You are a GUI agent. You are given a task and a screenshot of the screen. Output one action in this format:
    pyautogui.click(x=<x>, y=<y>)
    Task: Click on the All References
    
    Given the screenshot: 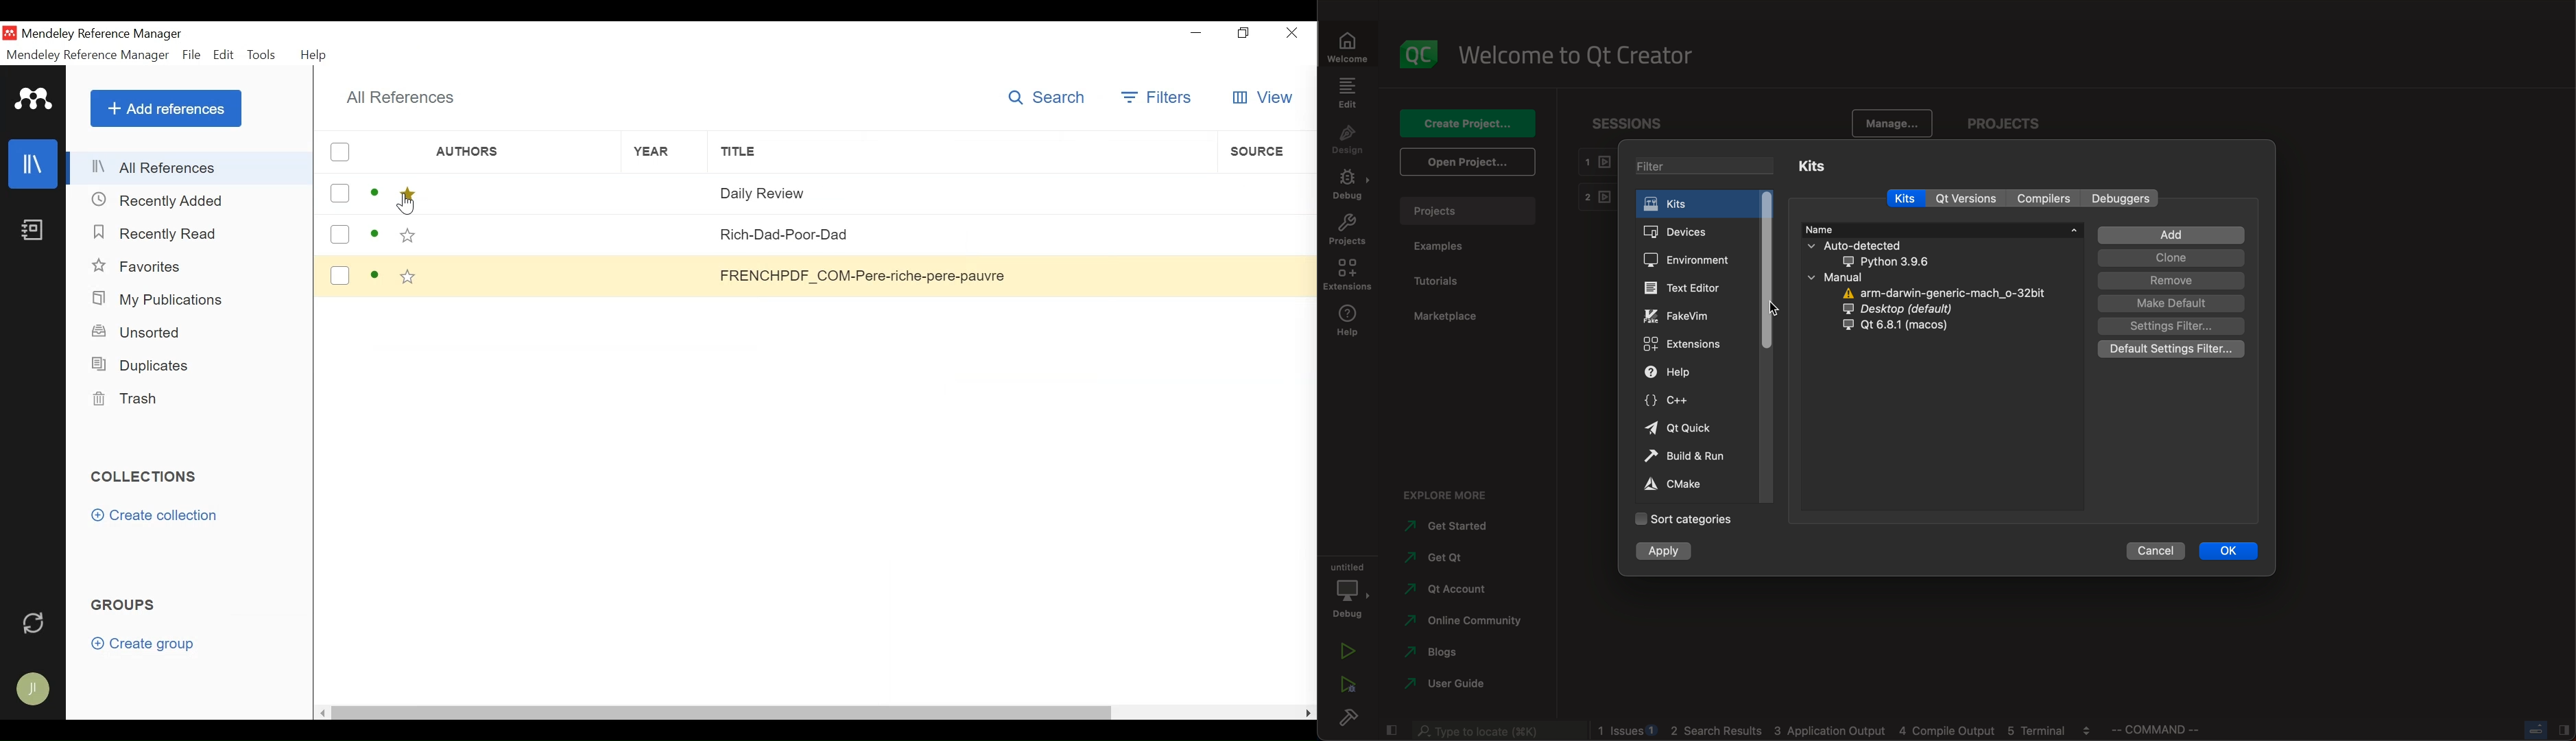 What is the action you would take?
    pyautogui.click(x=190, y=168)
    